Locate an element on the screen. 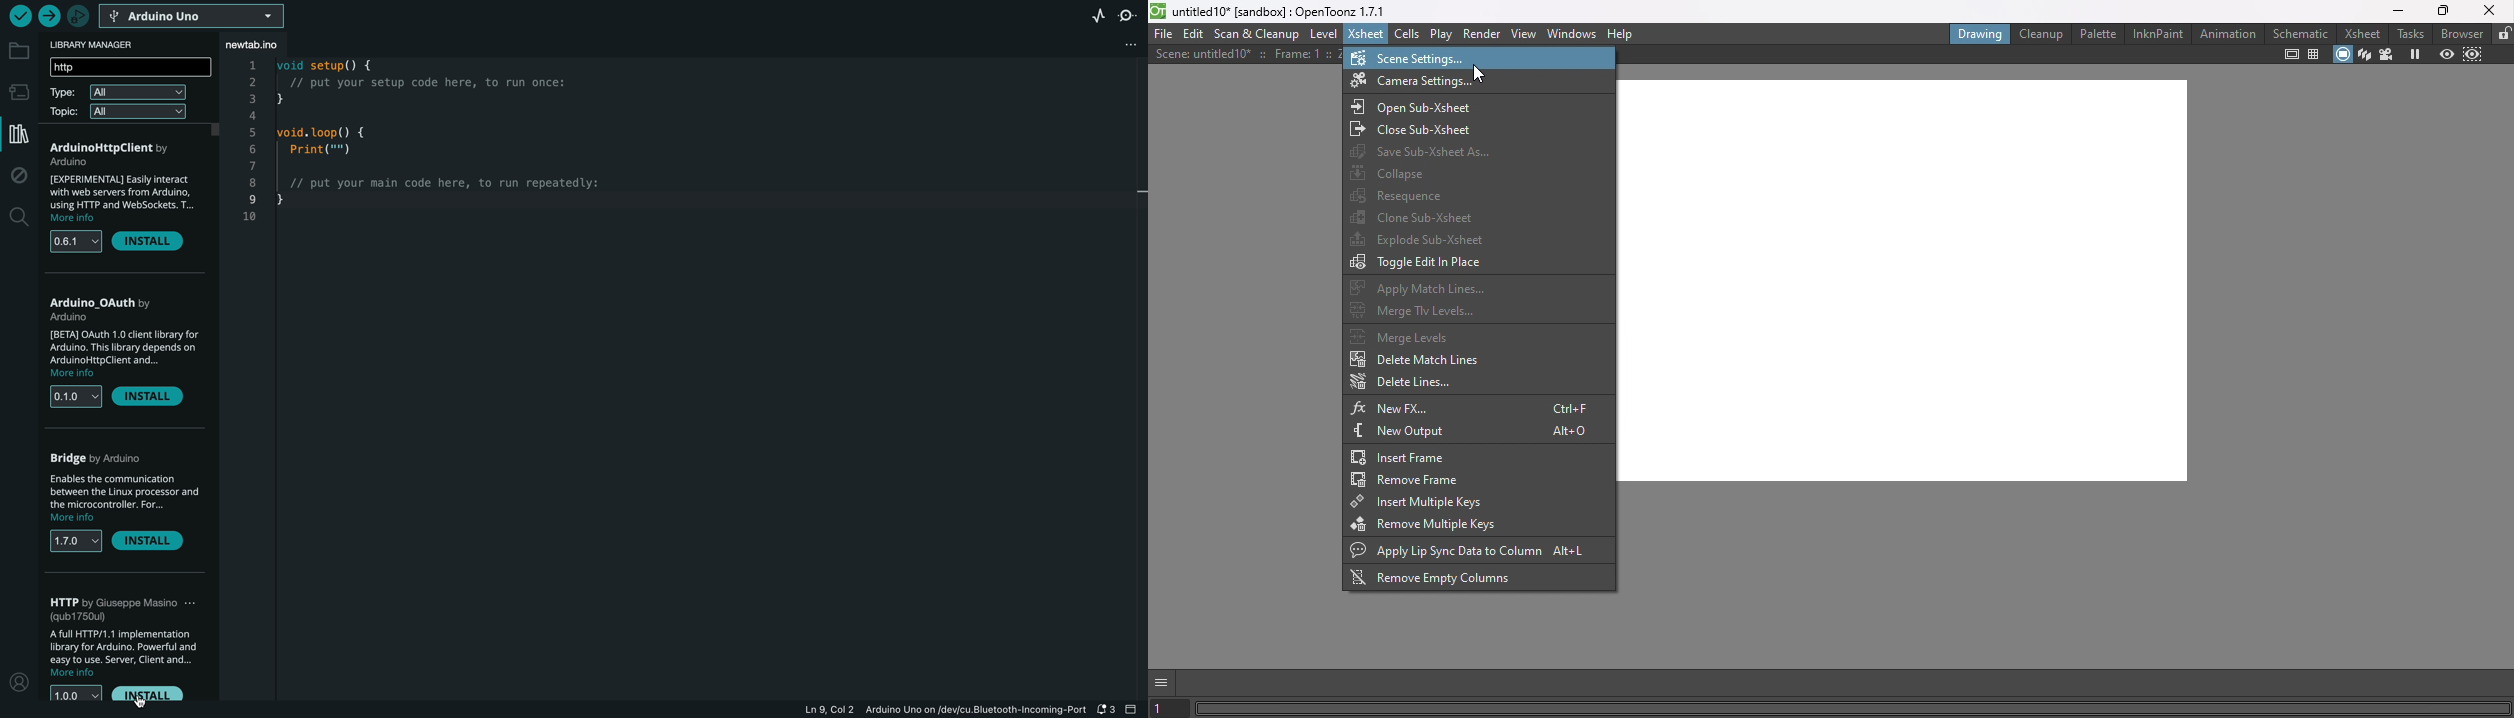 The width and height of the screenshot is (2520, 728). search is located at coordinates (18, 218).